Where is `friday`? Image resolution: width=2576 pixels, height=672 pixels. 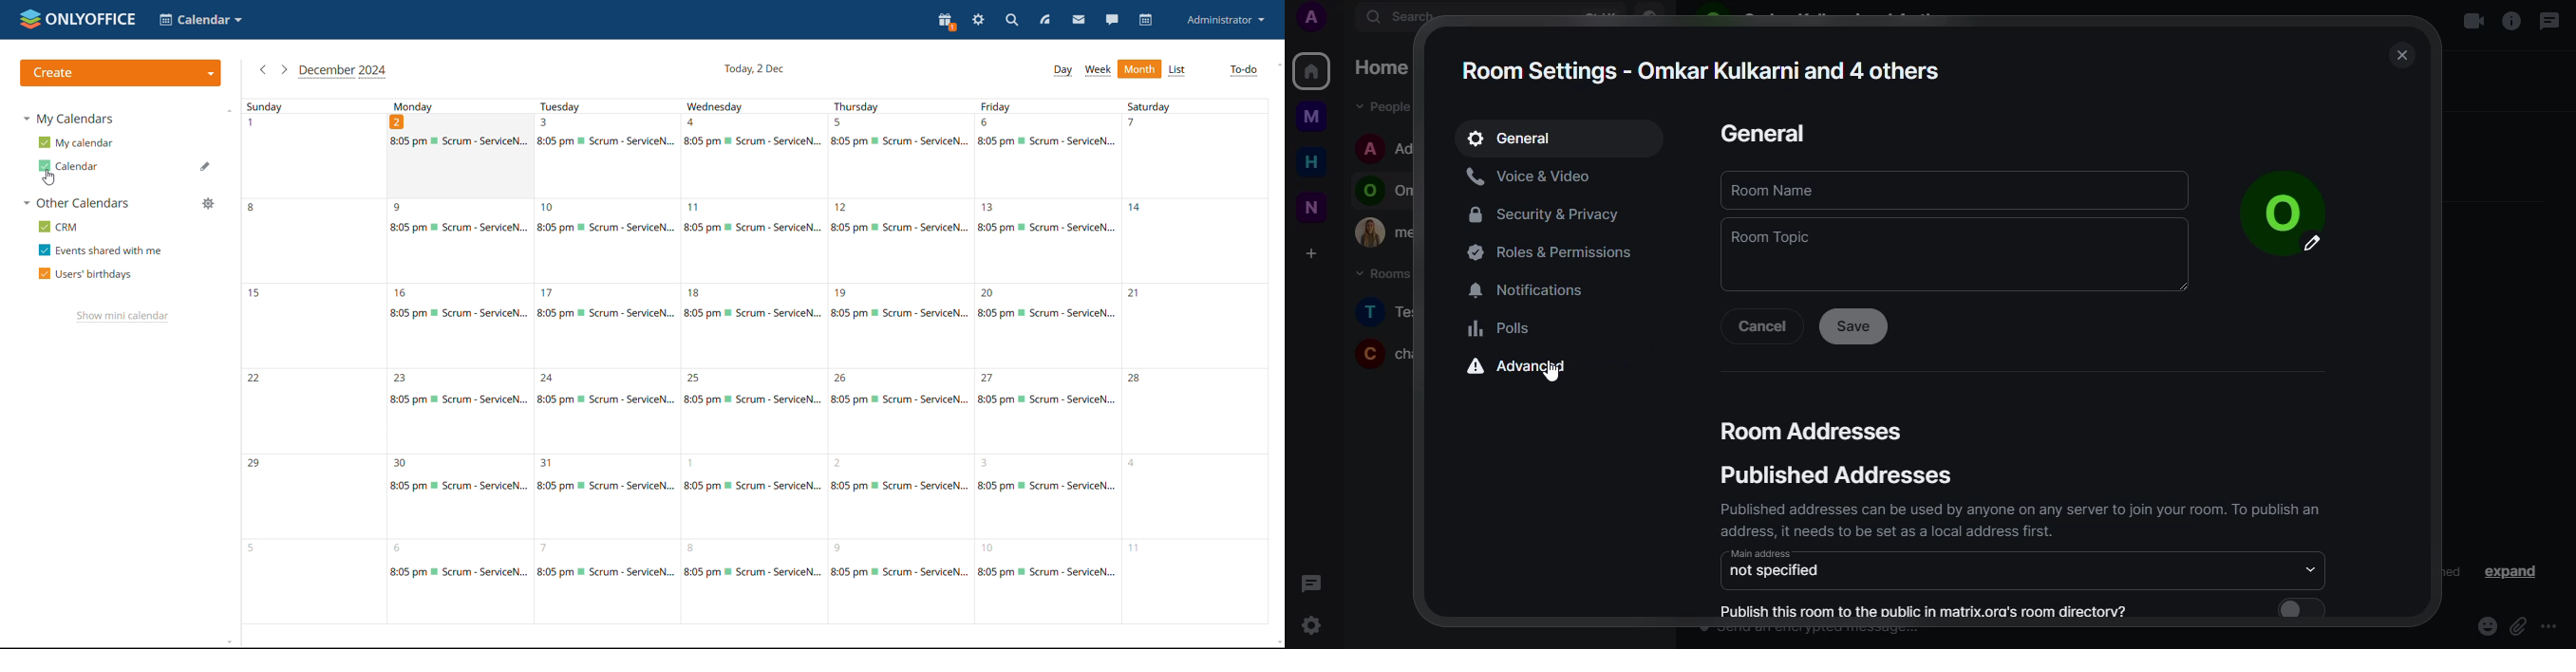 friday is located at coordinates (1047, 106).